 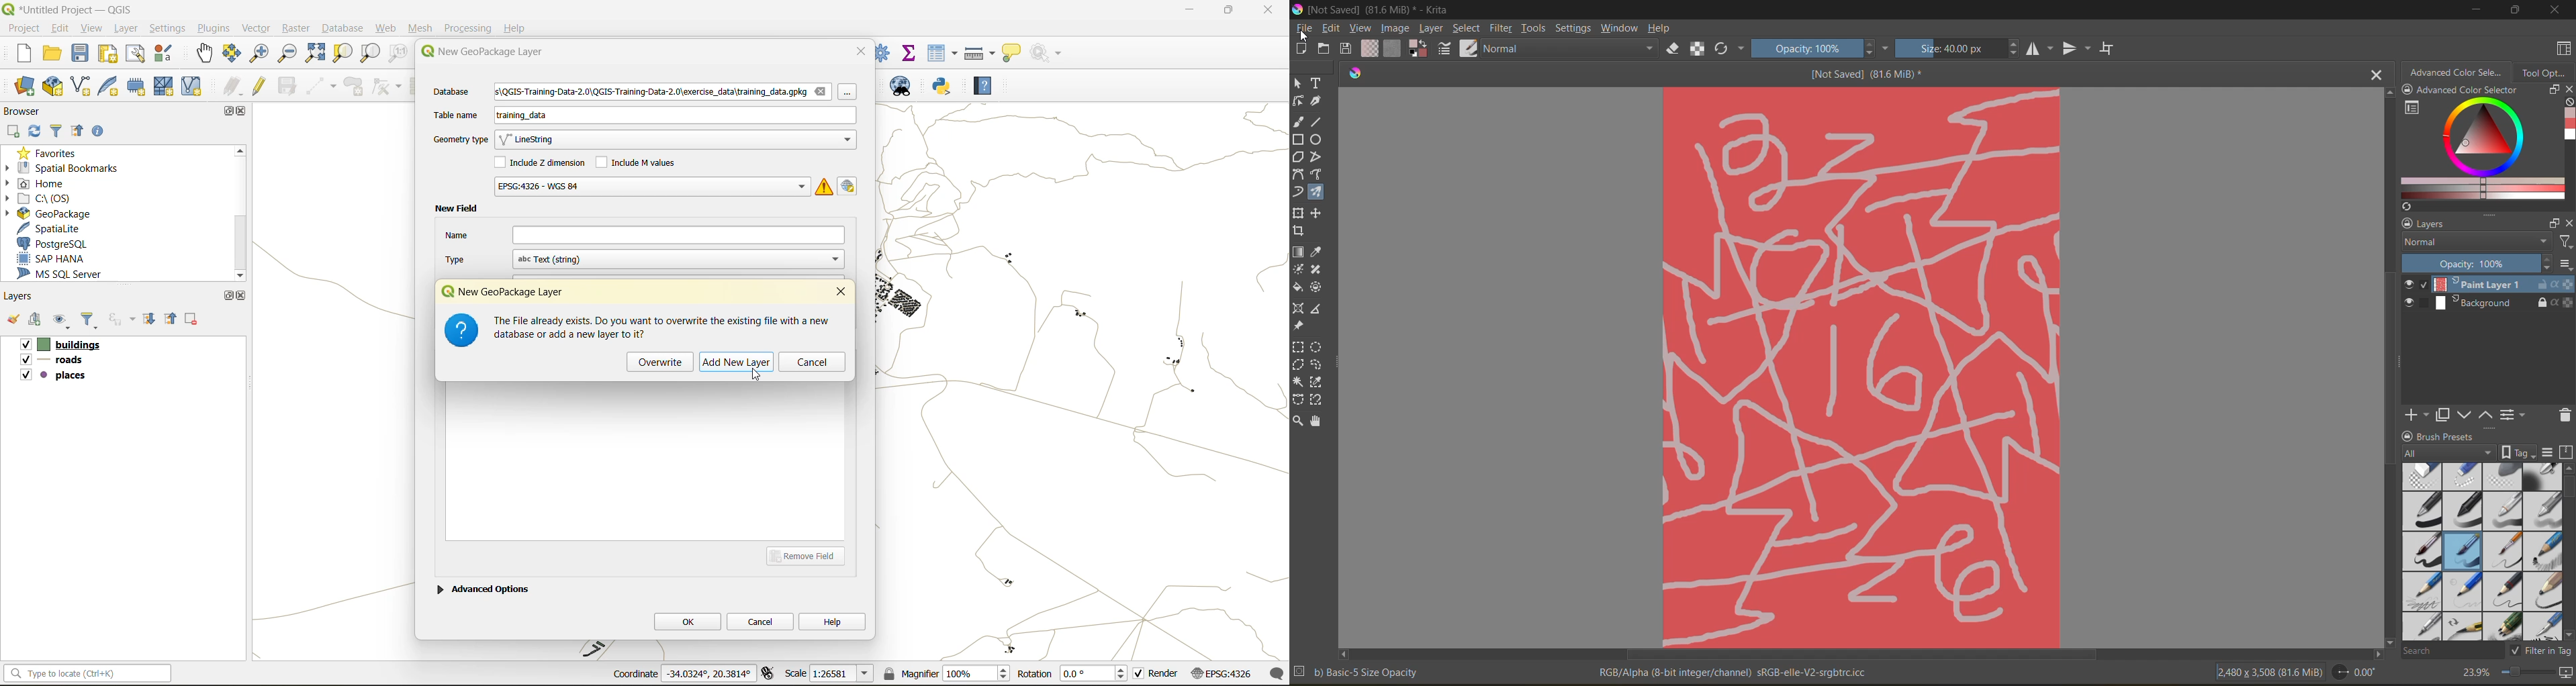 What do you see at coordinates (1535, 28) in the screenshot?
I see `tools` at bounding box center [1535, 28].